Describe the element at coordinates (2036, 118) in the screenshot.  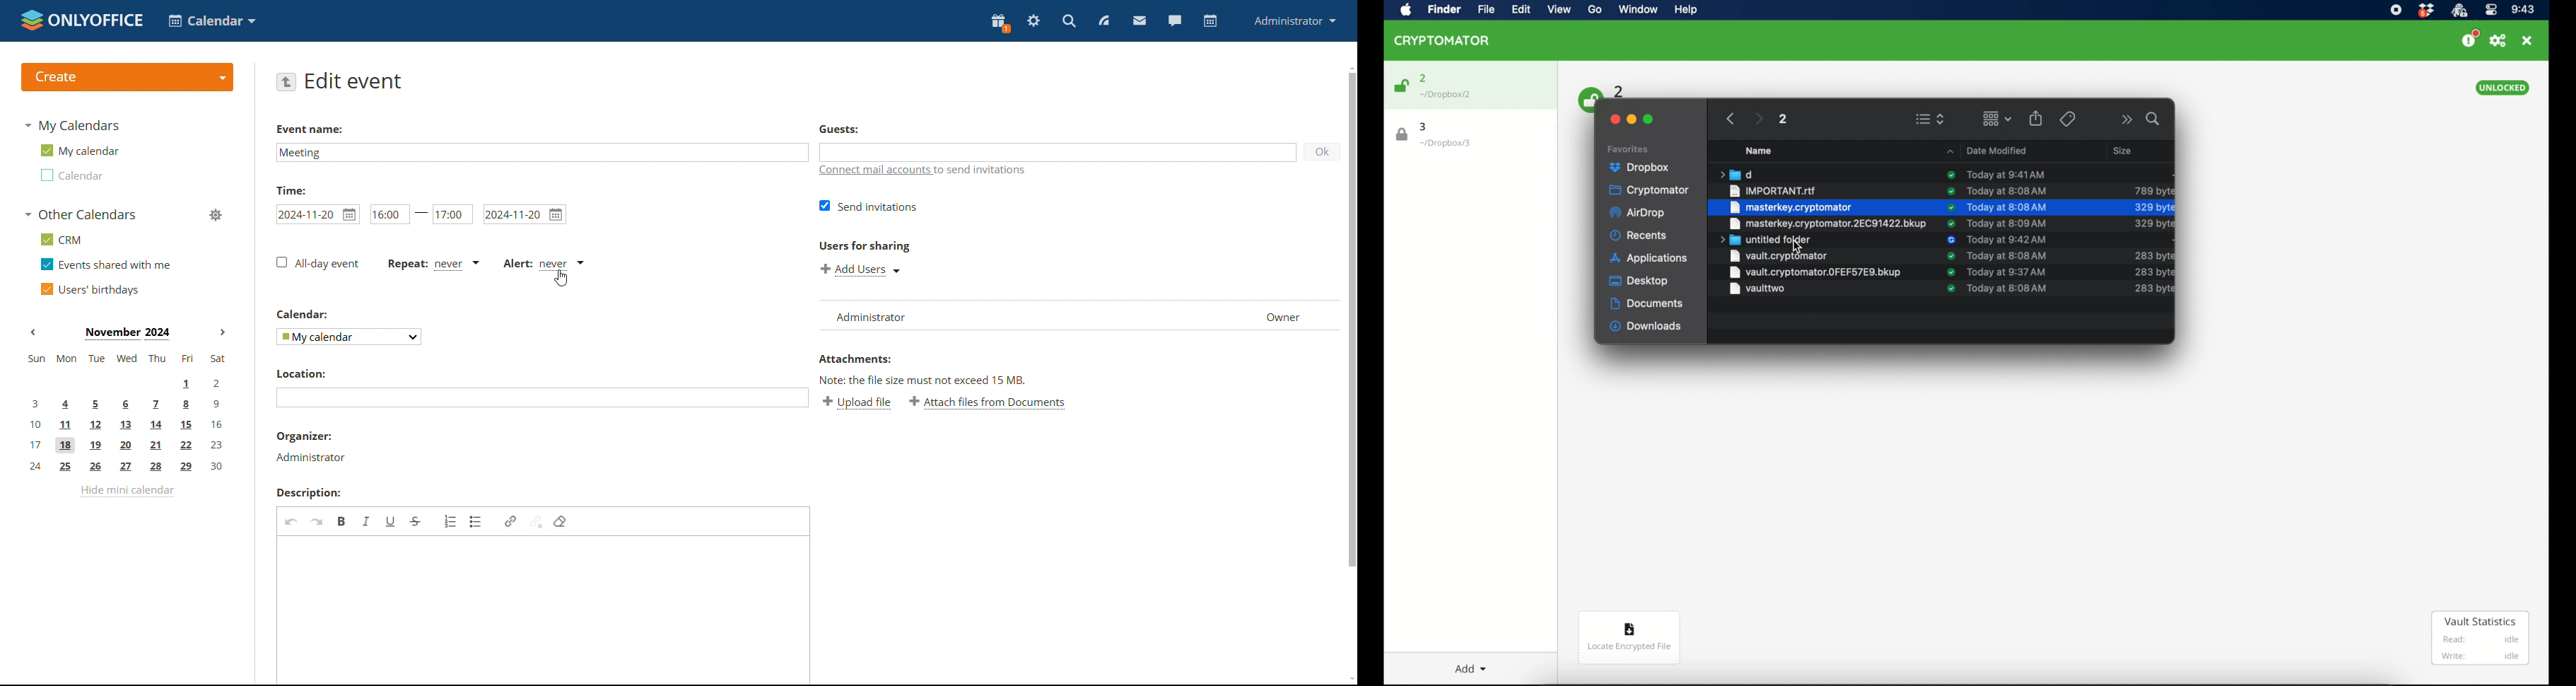
I see `share` at that location.